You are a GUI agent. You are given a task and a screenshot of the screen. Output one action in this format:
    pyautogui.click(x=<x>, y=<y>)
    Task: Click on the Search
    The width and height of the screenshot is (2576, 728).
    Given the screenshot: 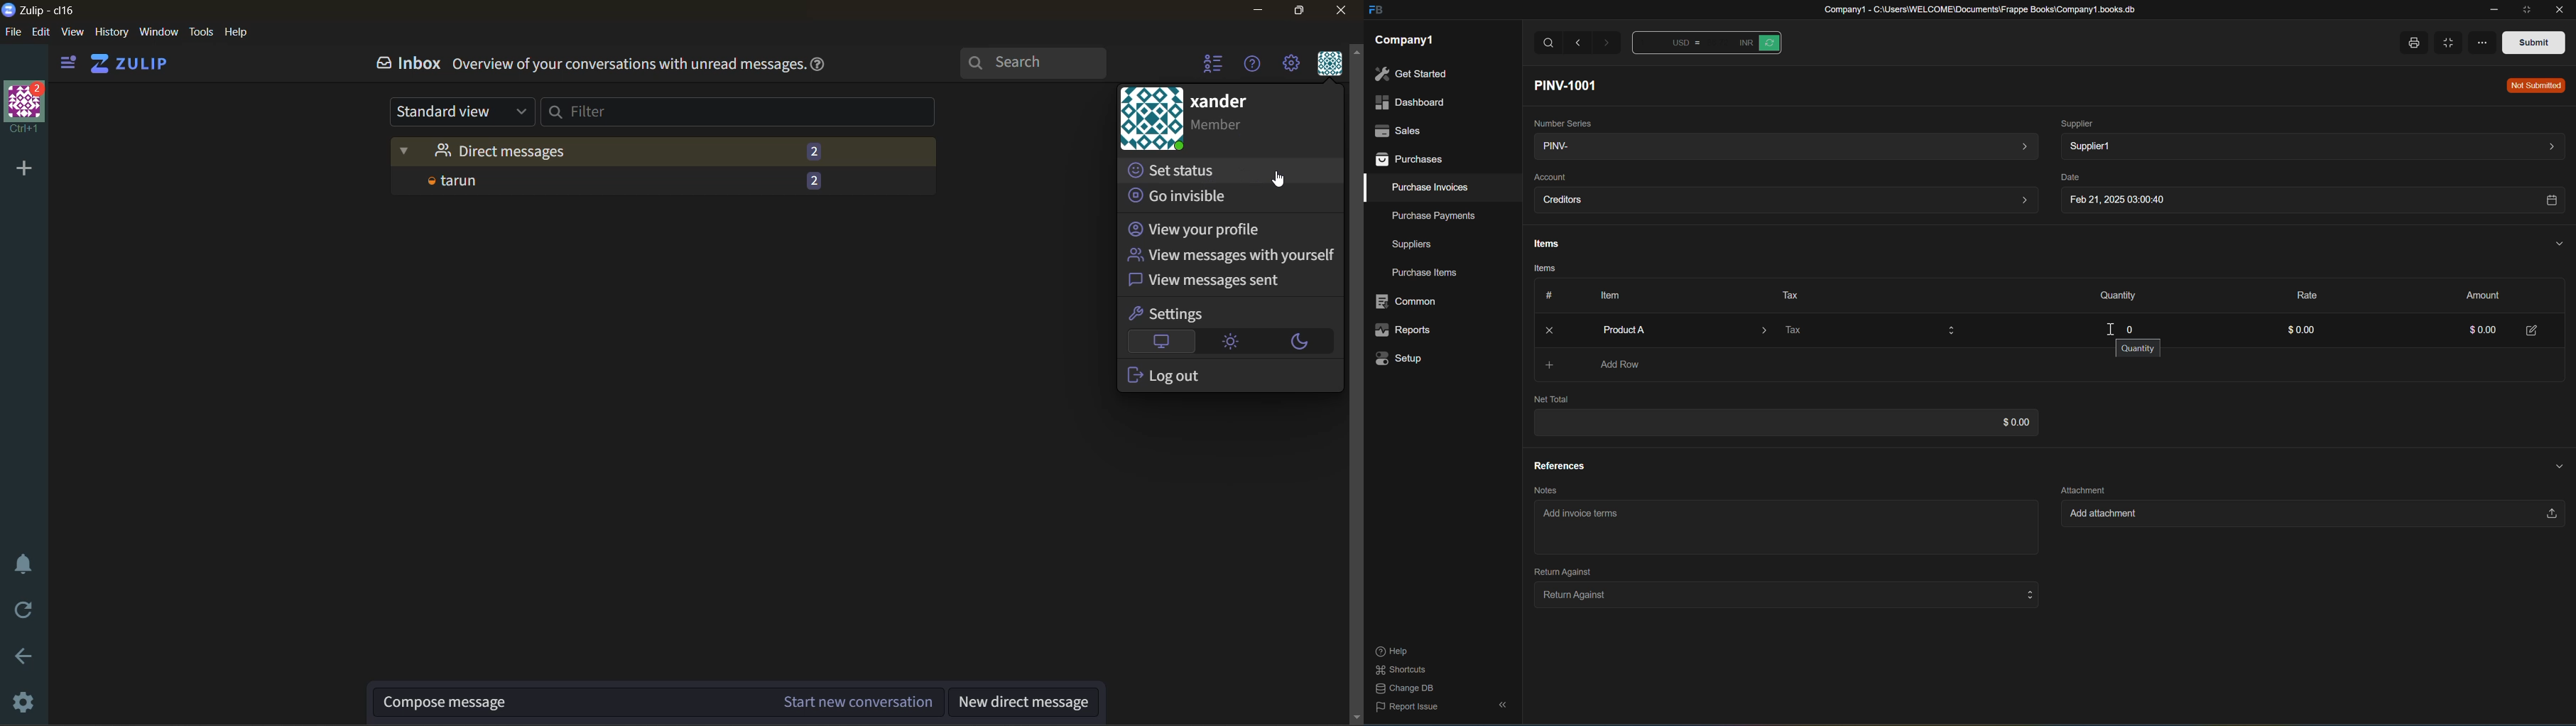 What is the action you would take?
    pyautogui.click(x=1548, y=43)
    